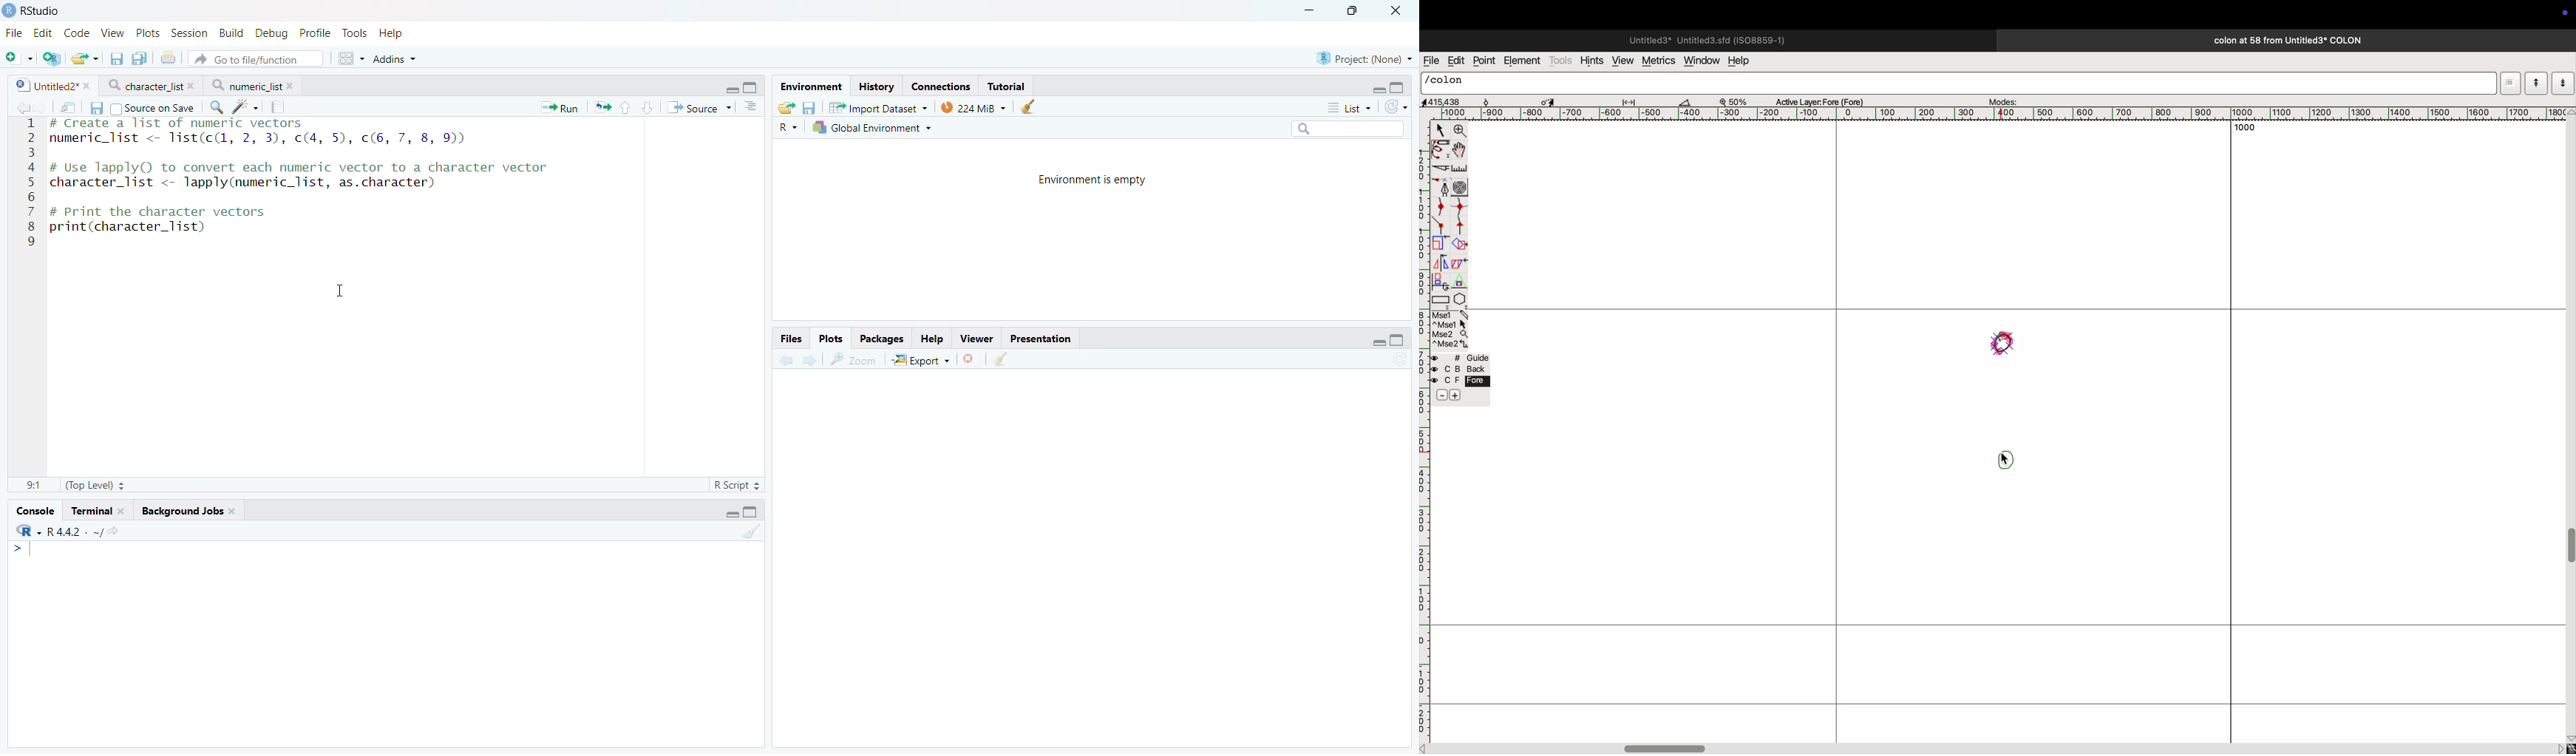 This screenshot has height=756, width=2576. Describe the element at coordinates (1452, 216) in the screenshot. I see `spline` at that location.